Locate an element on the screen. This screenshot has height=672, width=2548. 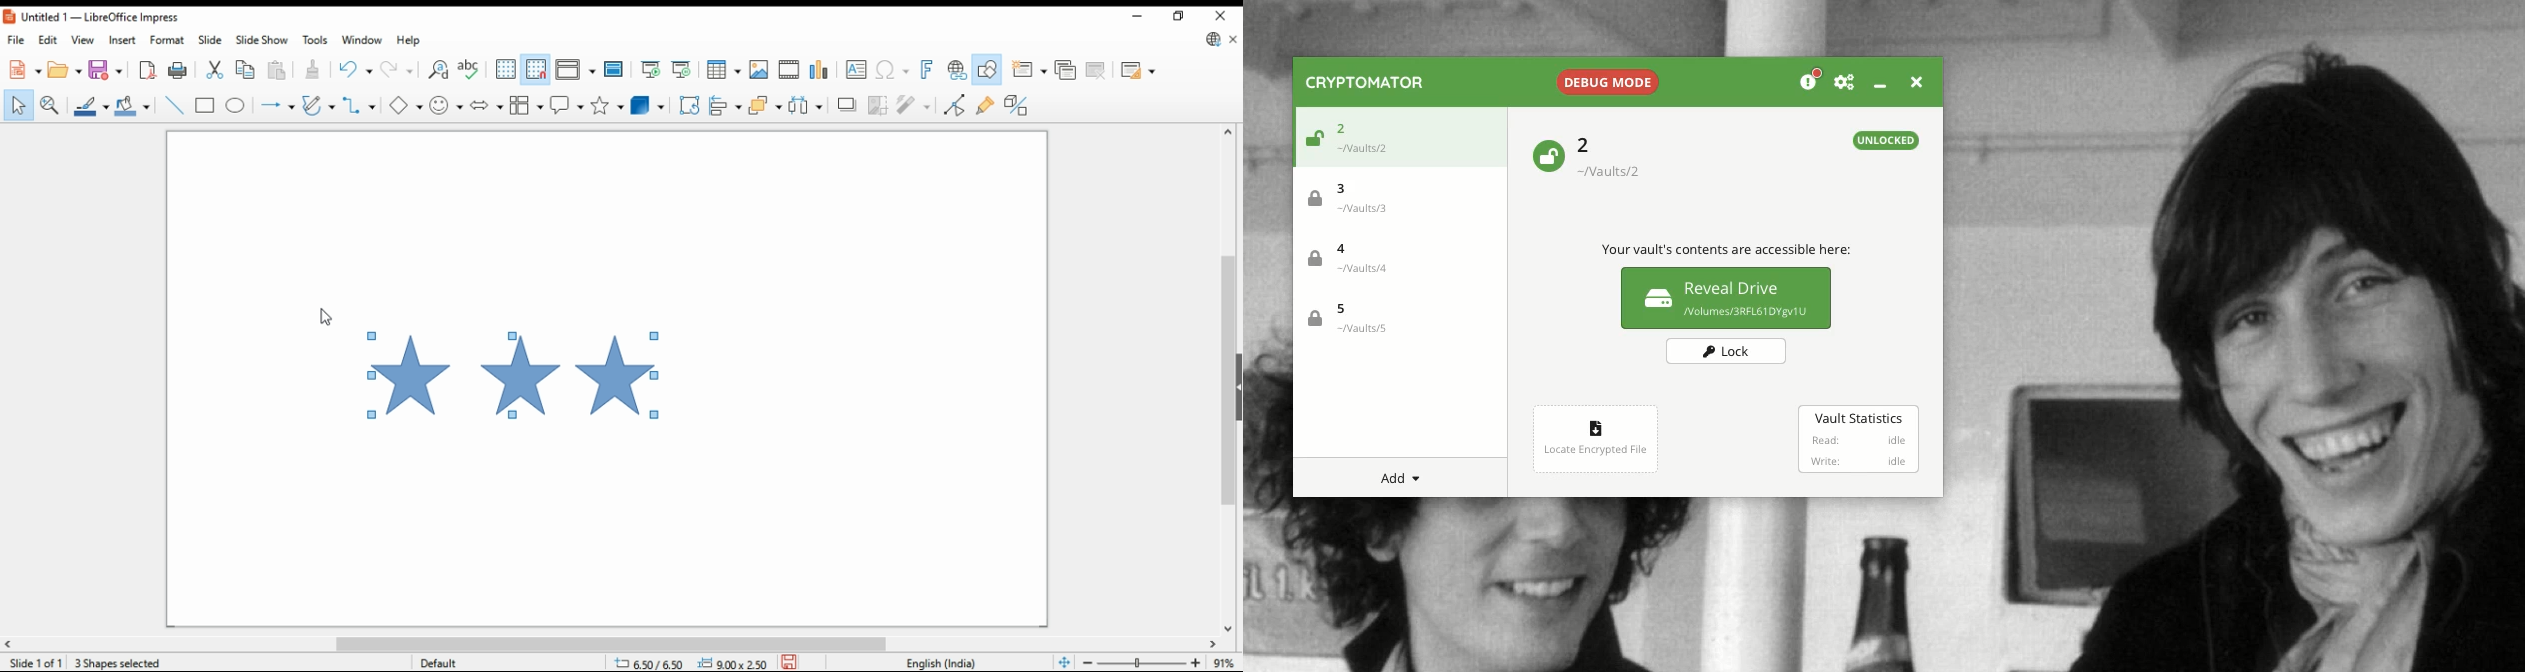
help is located at coordinates (407, 42).